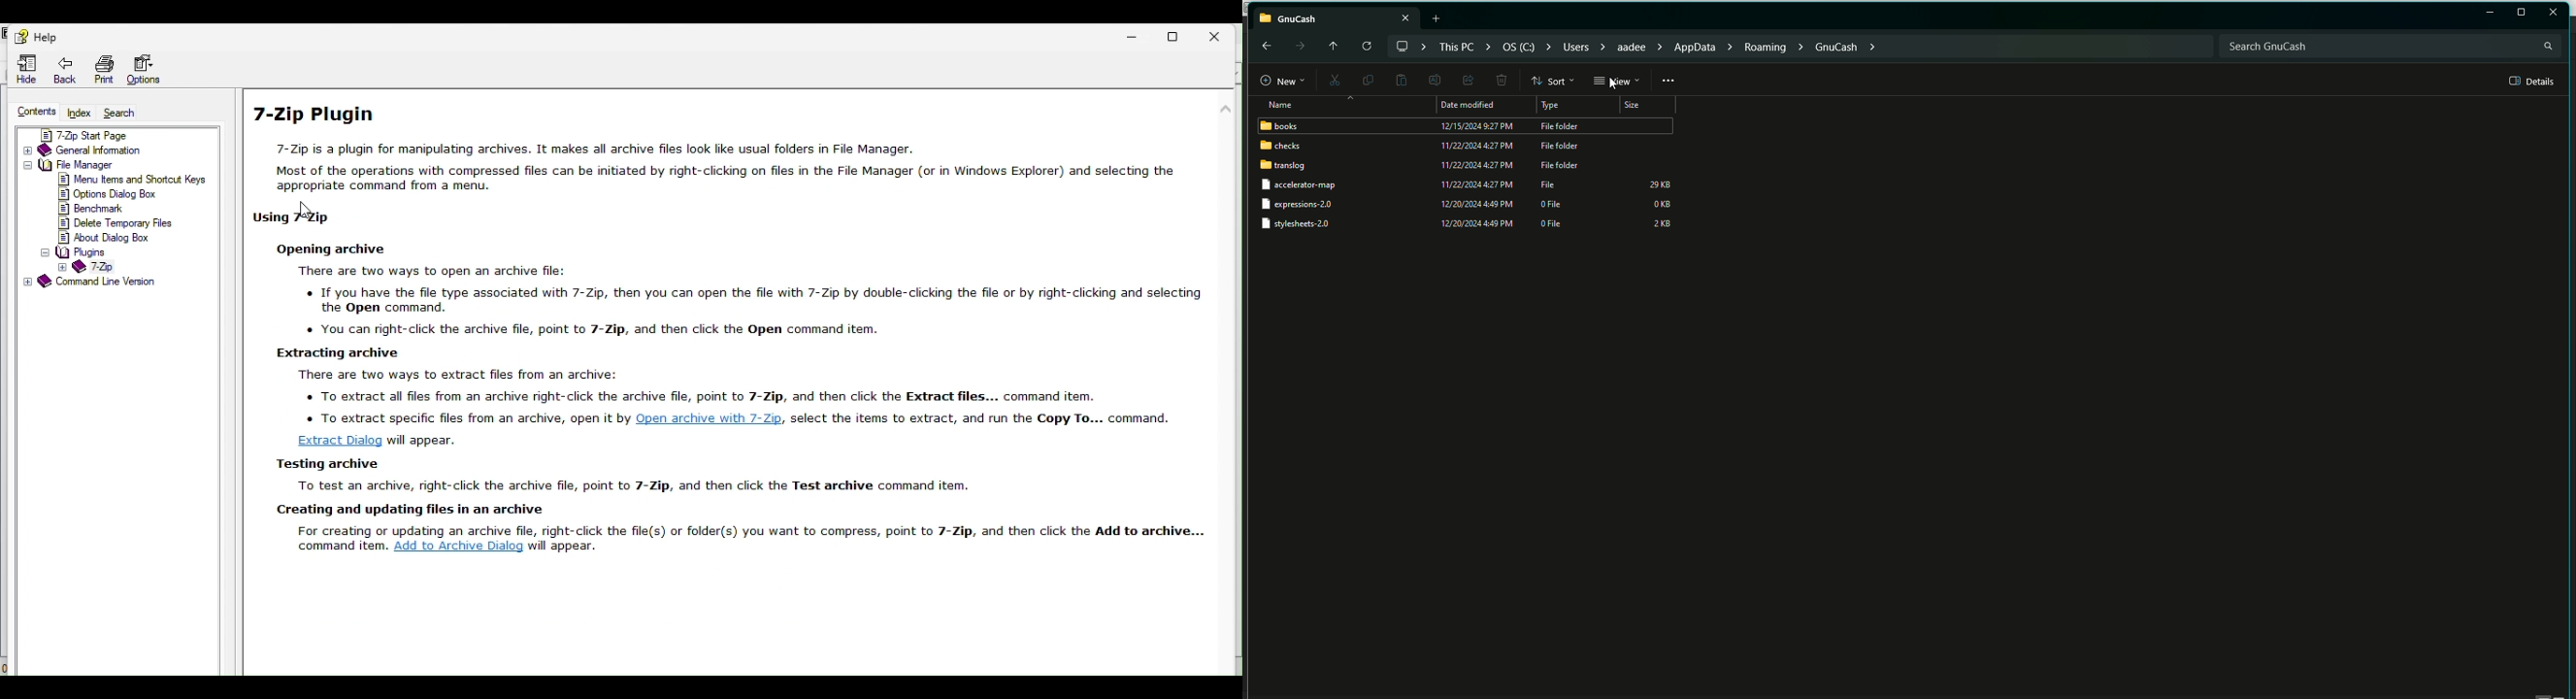  I want to click on This PC, so click(1336, 16).